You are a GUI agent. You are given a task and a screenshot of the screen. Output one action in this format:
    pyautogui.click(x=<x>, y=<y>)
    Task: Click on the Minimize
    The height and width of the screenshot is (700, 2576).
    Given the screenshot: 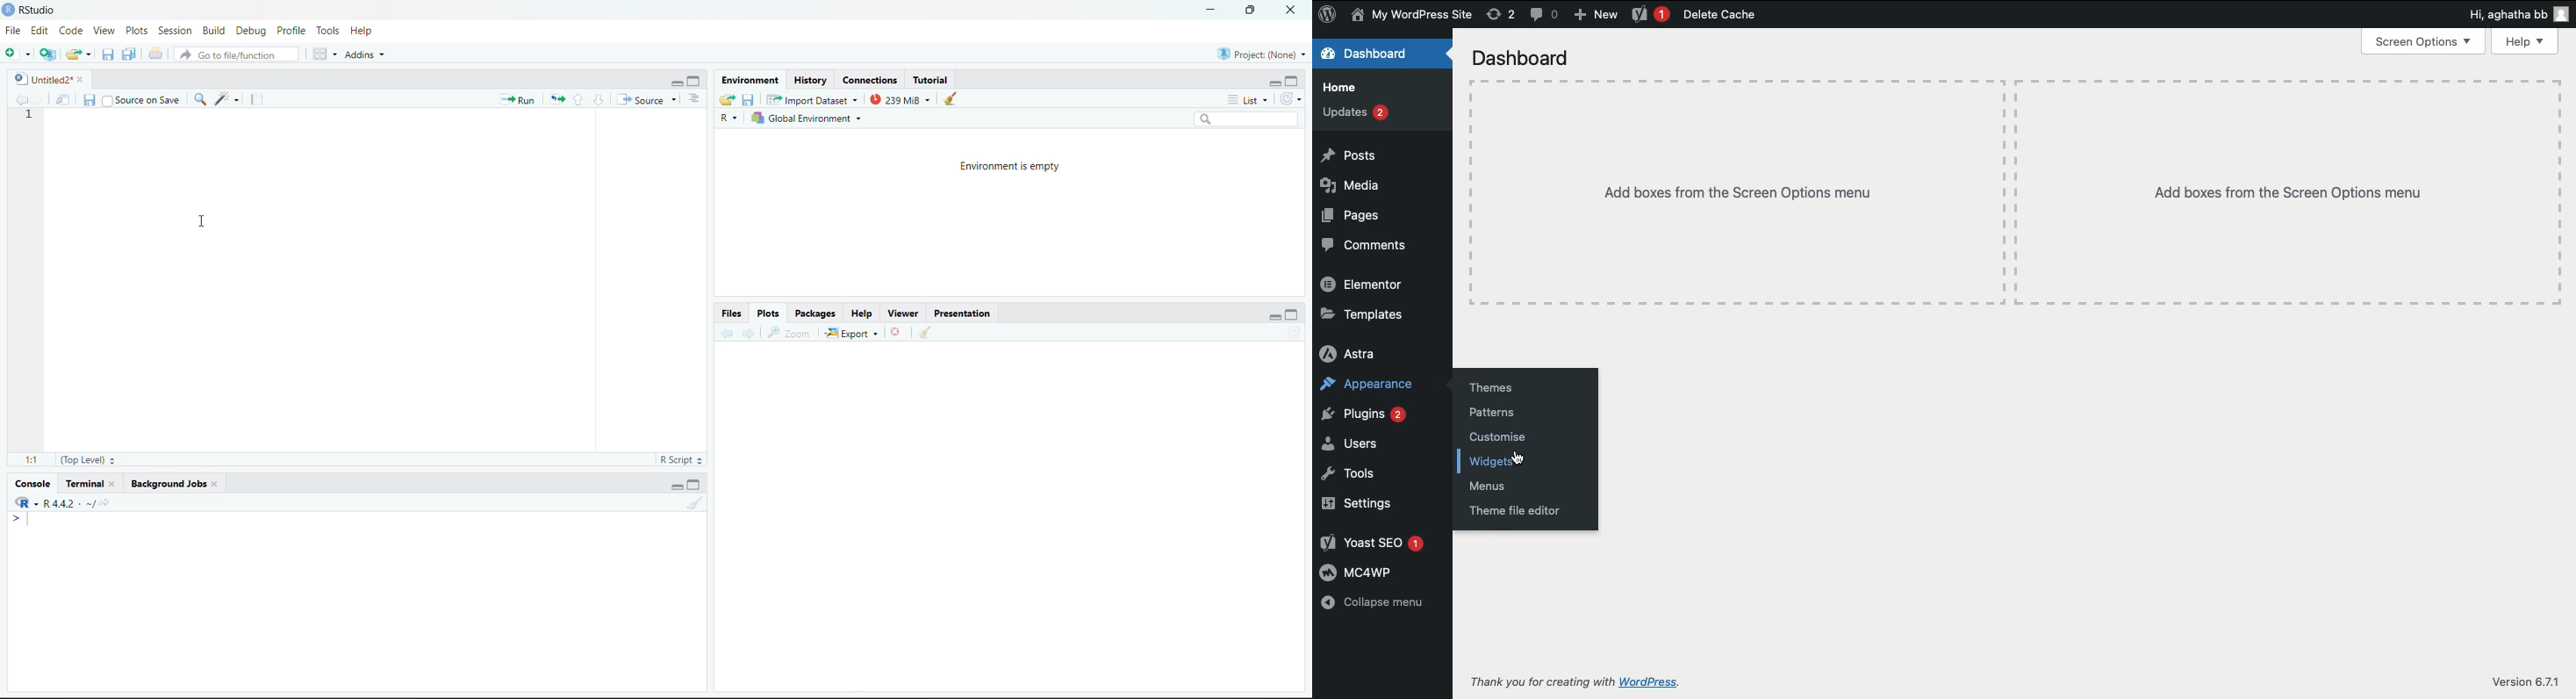 What is the action you would take?
    pyautogui.click(x=1211, y=10)
    